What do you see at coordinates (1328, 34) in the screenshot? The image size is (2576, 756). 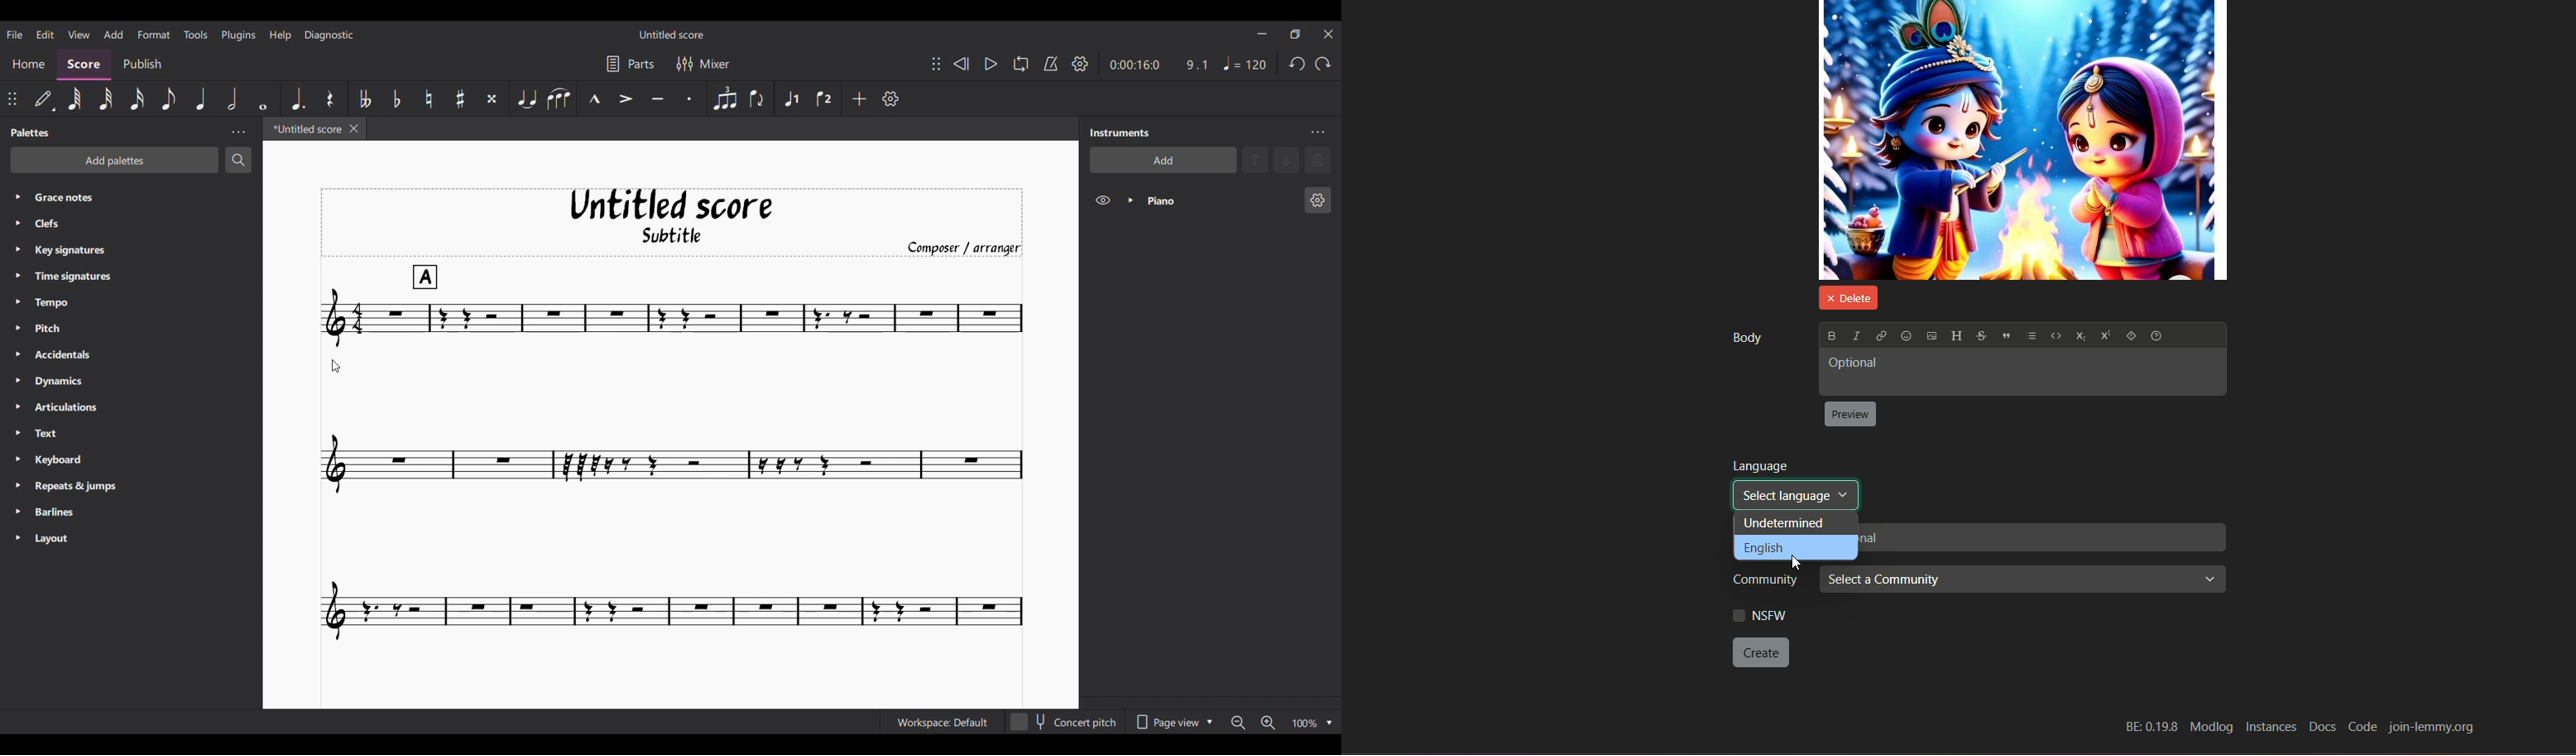 I see `Close interface` at bounding box center [1328, 34].